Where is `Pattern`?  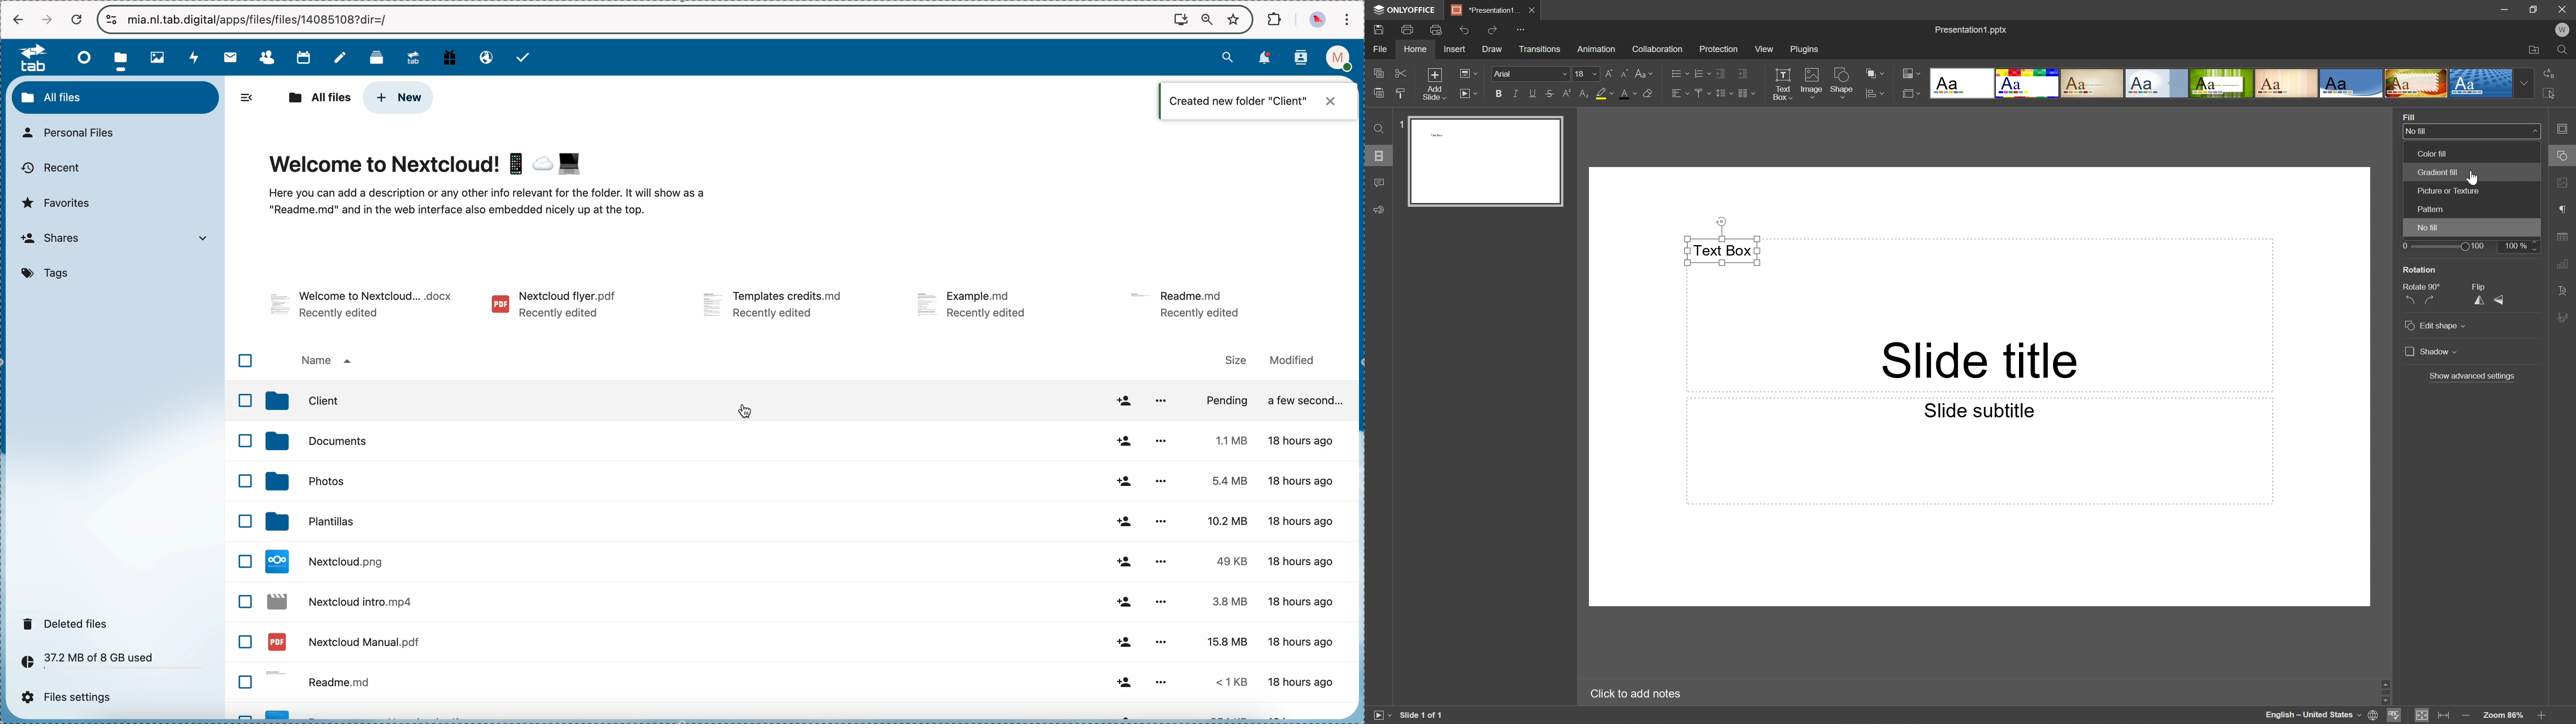 Pattern is located at coordinates (2432, 208).